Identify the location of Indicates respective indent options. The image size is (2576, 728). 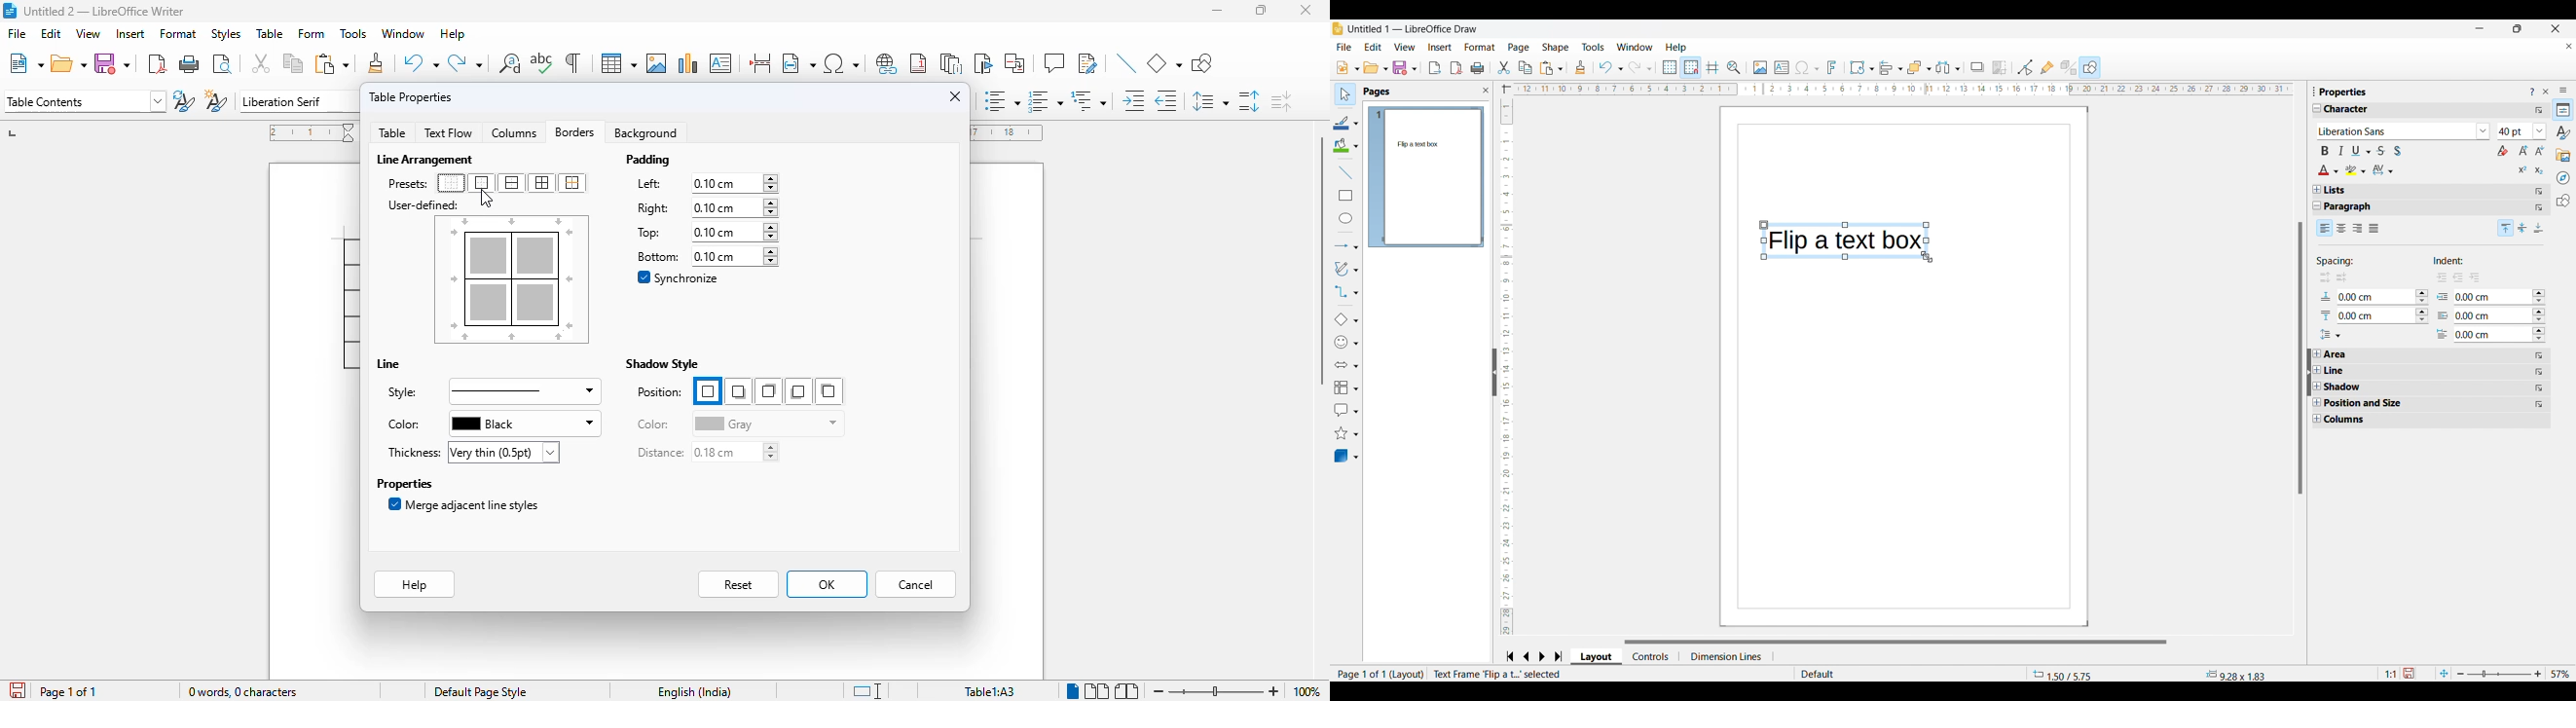
(2443, 315).